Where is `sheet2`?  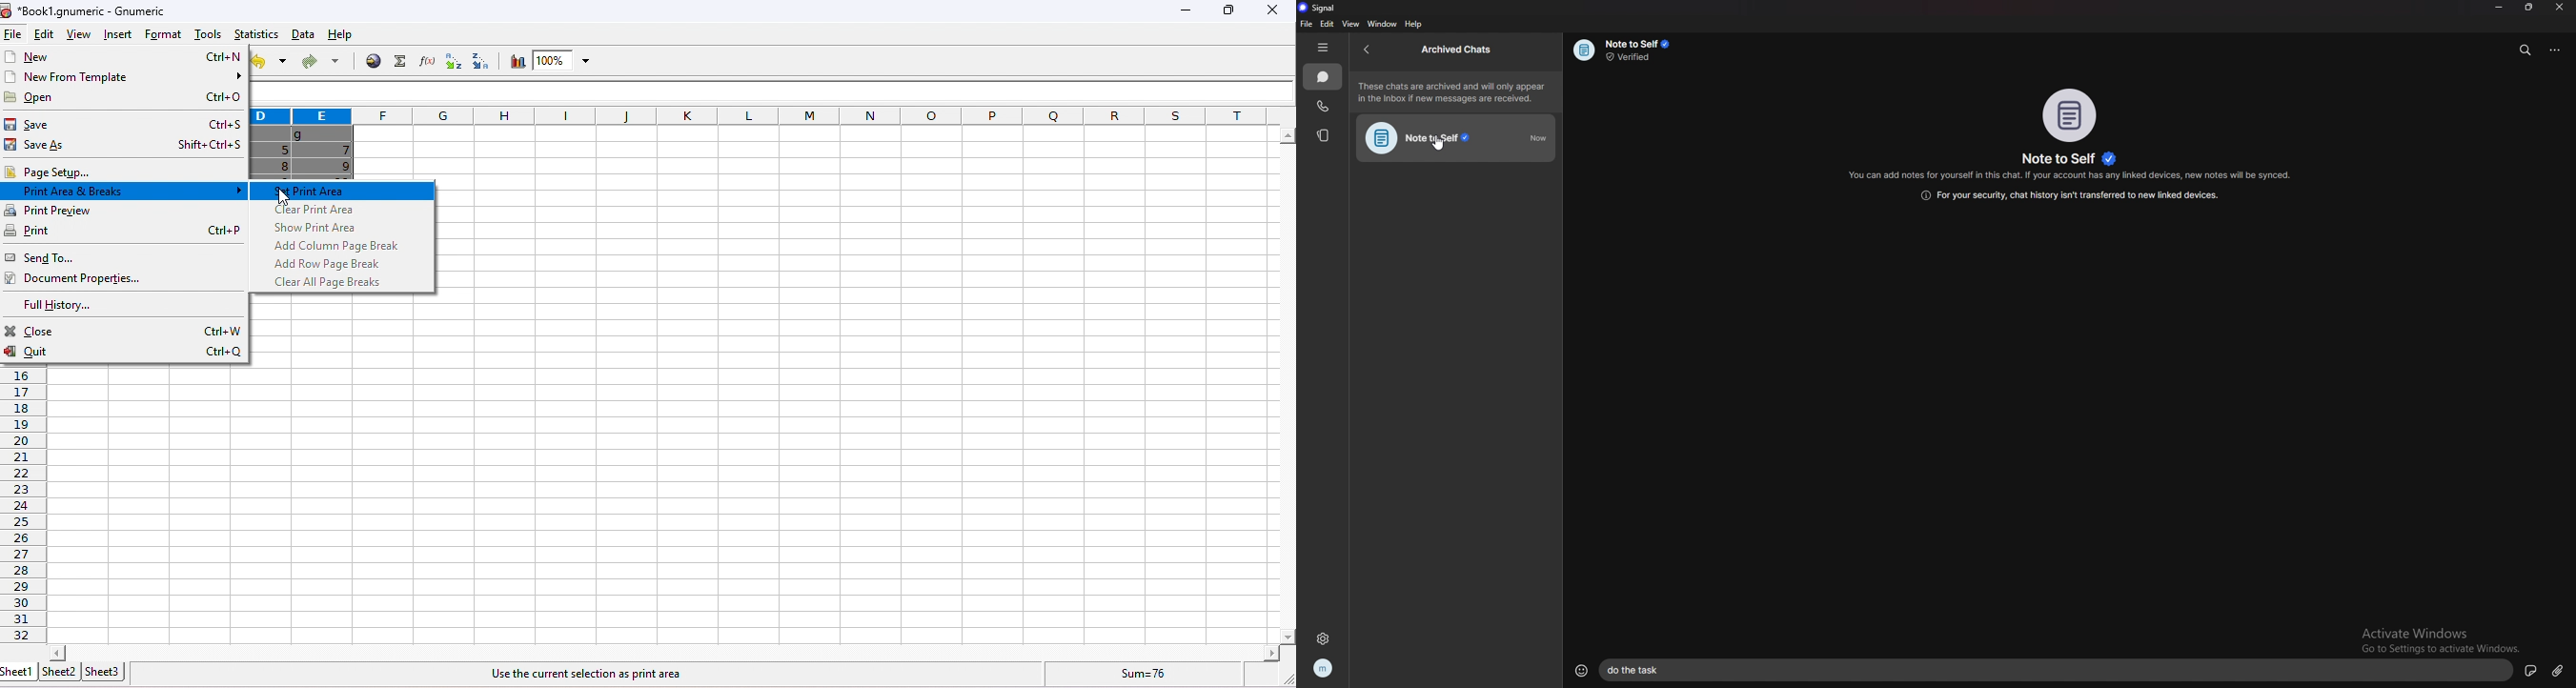 sheet2 is located at coordinates (58, 671).